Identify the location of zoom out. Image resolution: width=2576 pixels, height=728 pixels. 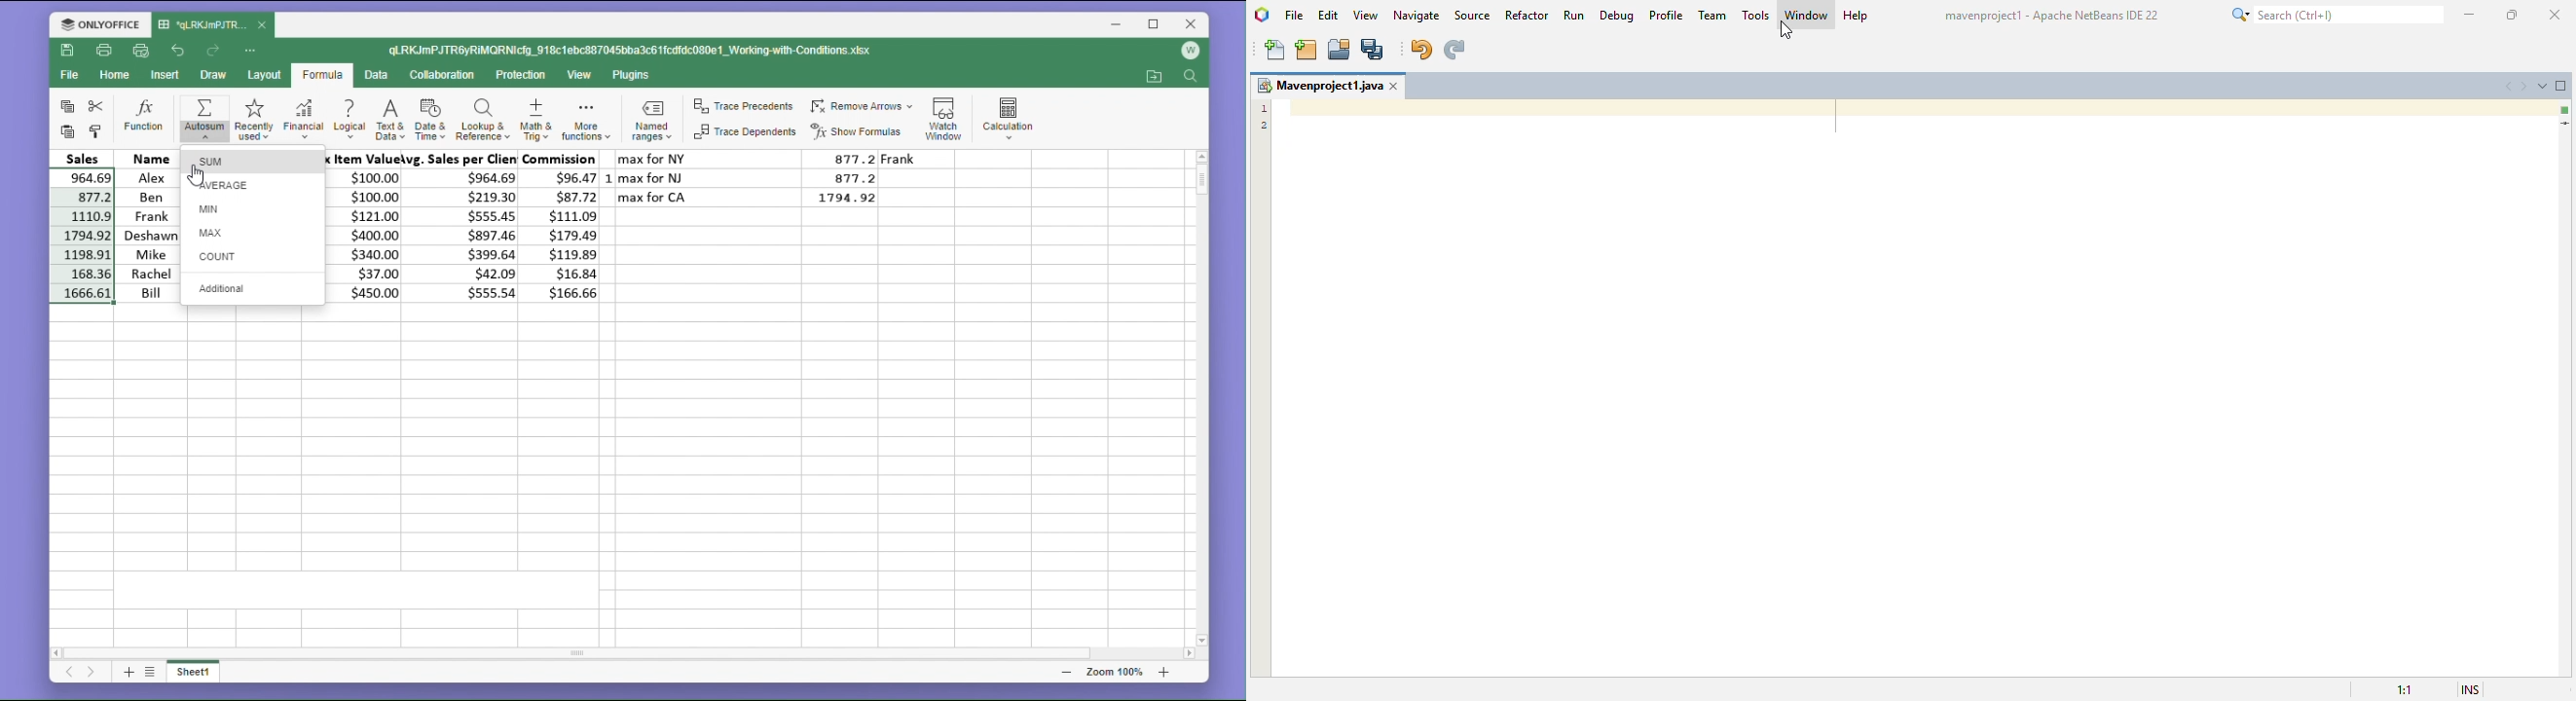
(1066, 672).